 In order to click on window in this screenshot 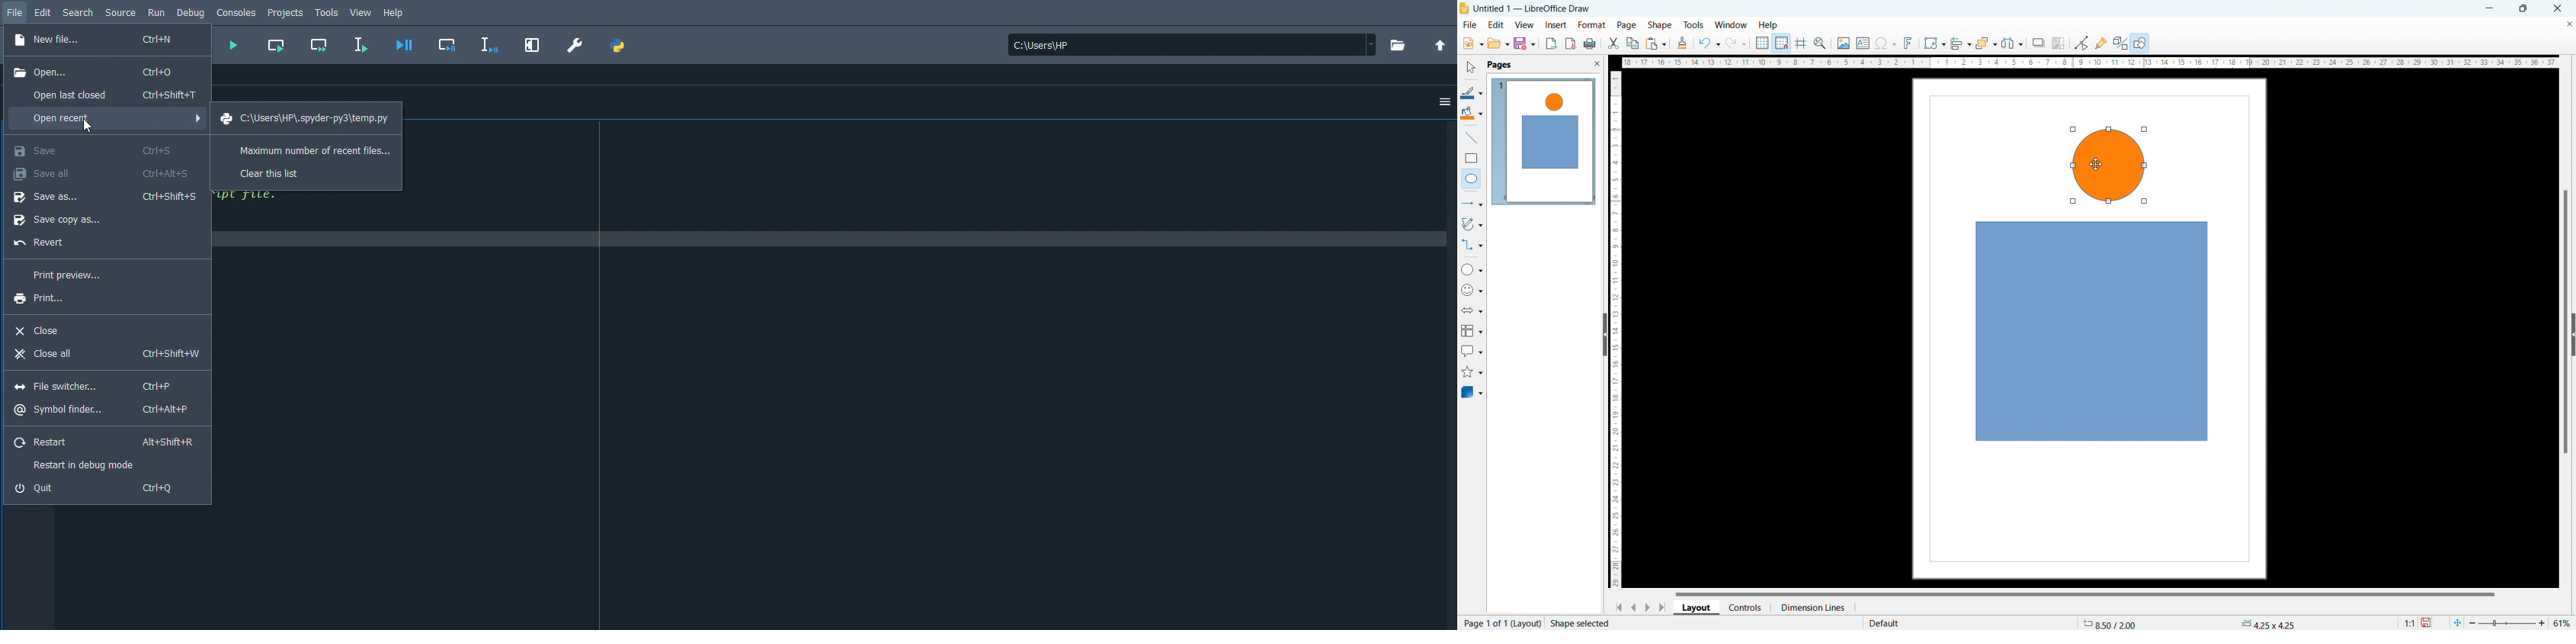, I will do `click(1732, 26)`.